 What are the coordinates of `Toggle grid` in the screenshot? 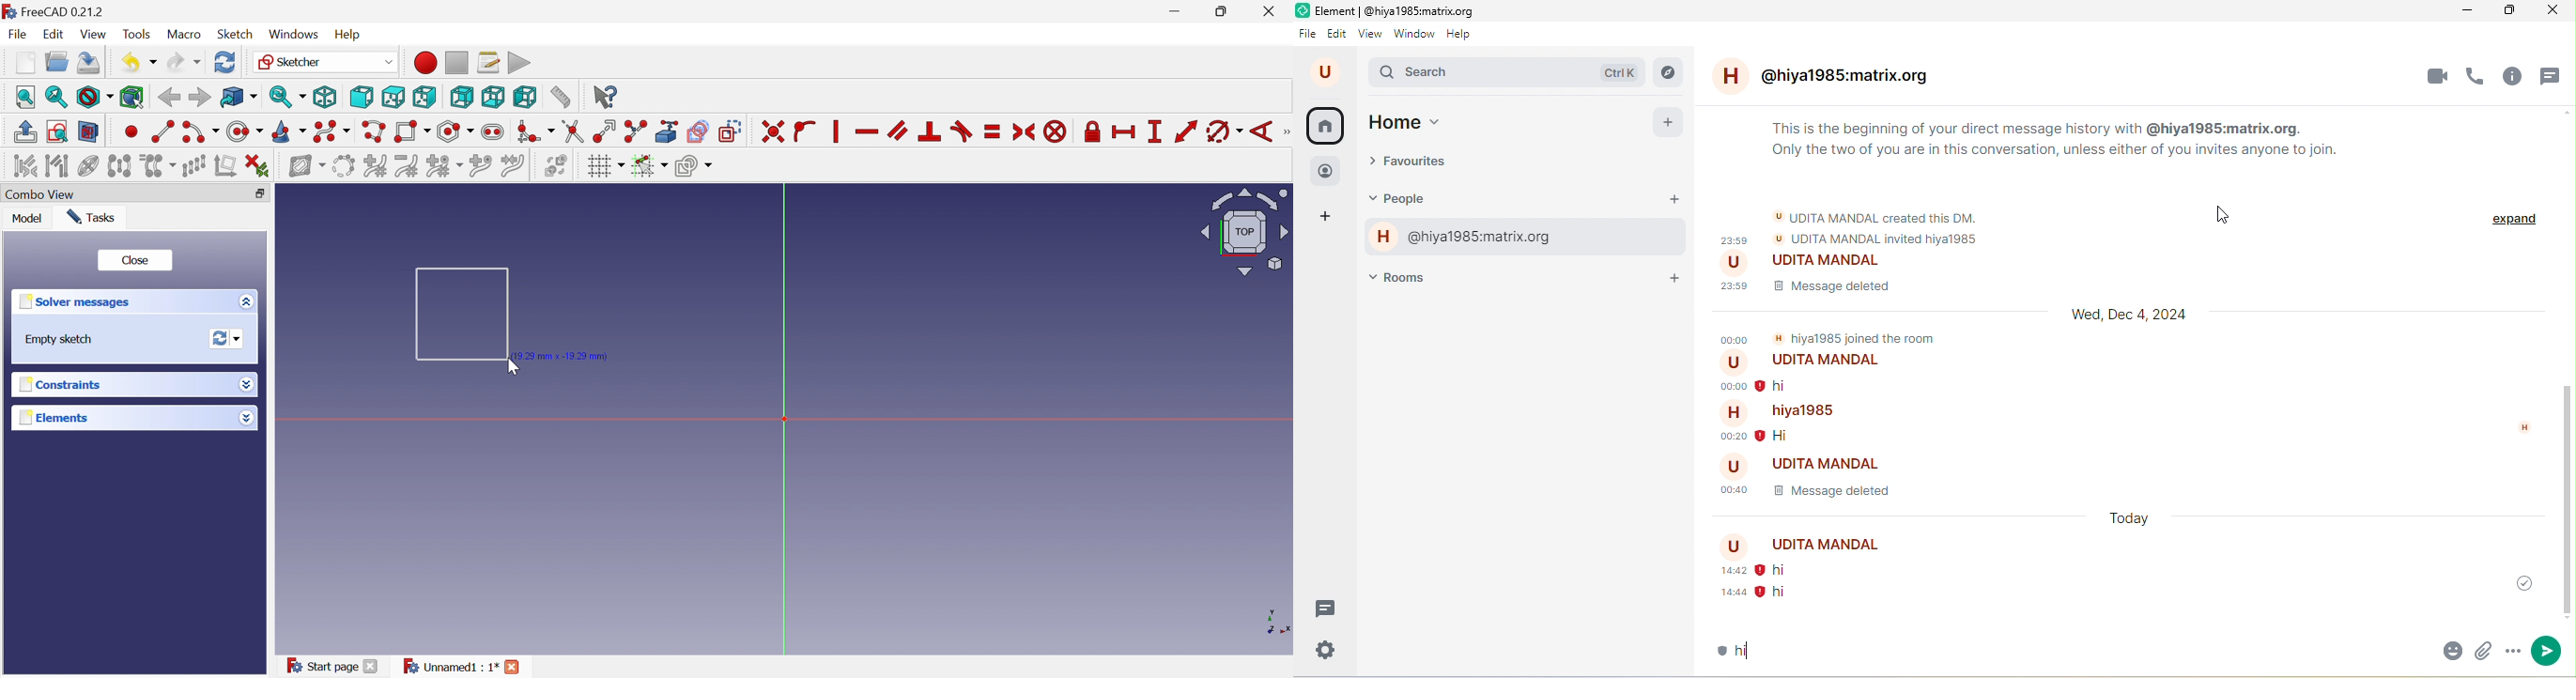 It's located at (606, 166).